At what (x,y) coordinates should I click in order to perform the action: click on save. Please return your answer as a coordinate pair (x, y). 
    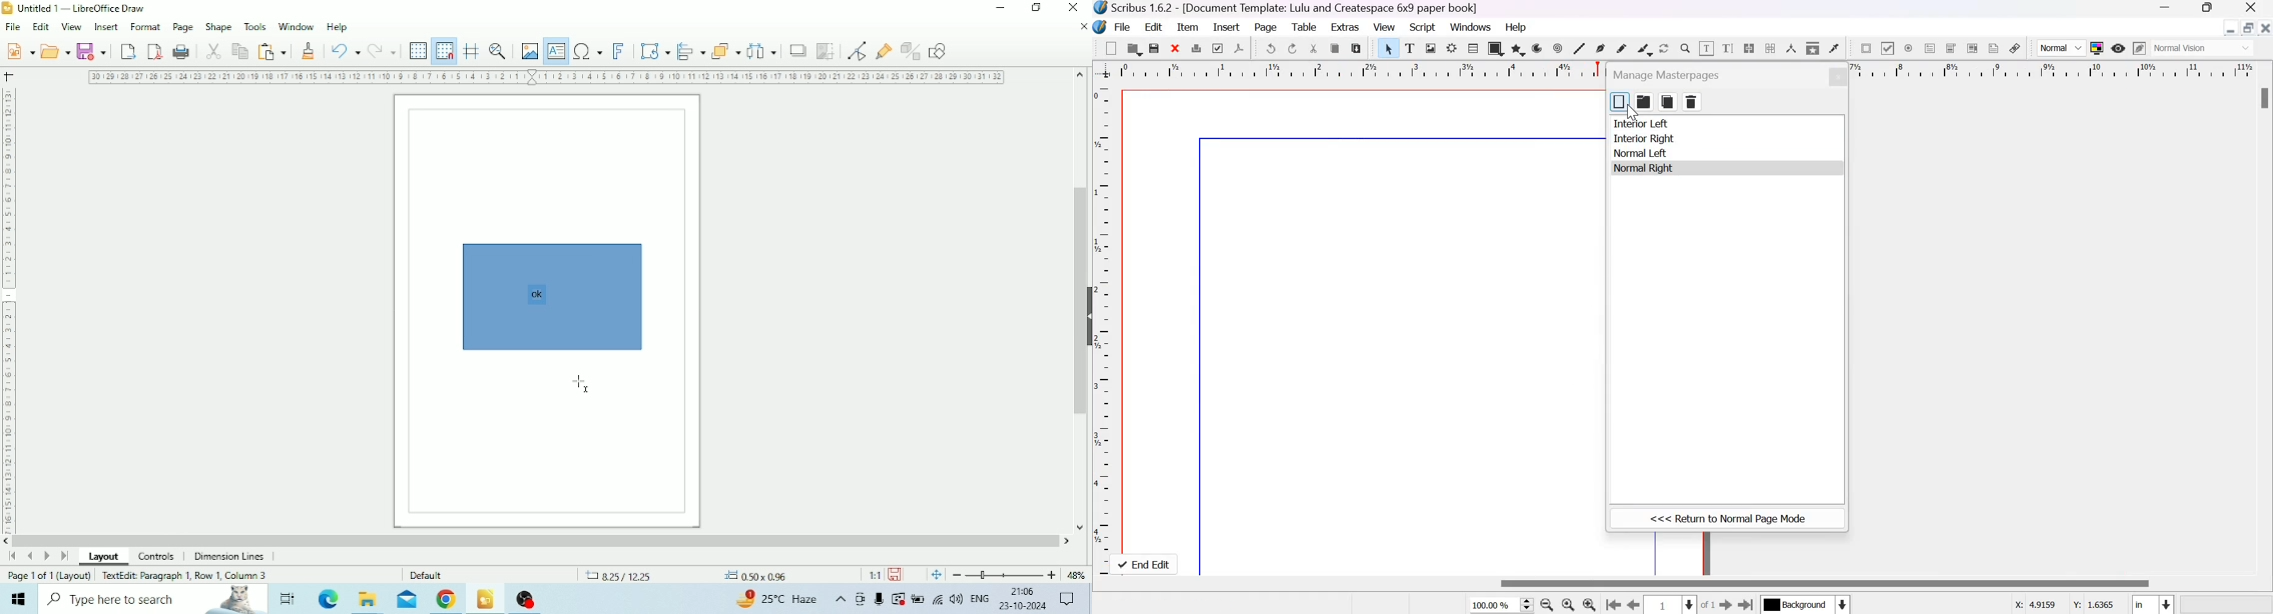
    Looking at the image, I should click on (1155, 48).